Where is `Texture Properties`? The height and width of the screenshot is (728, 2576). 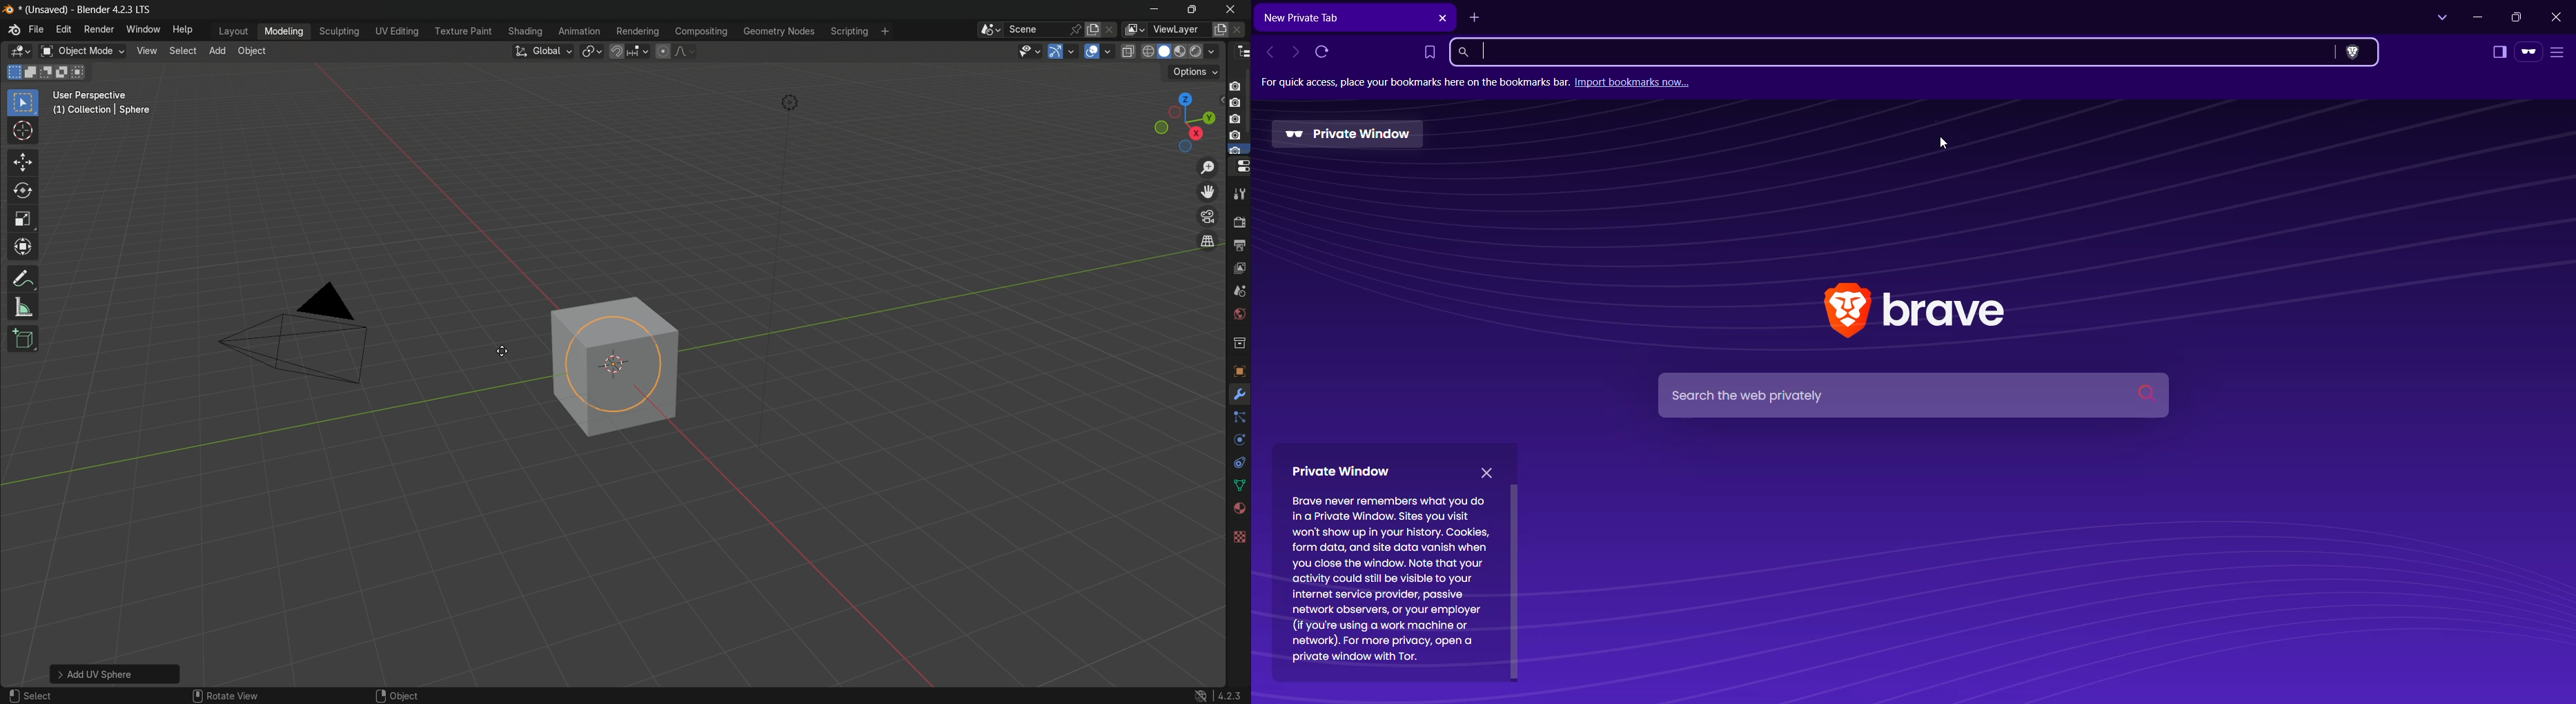 Texture Properties is located at coordinates (1240, 536).